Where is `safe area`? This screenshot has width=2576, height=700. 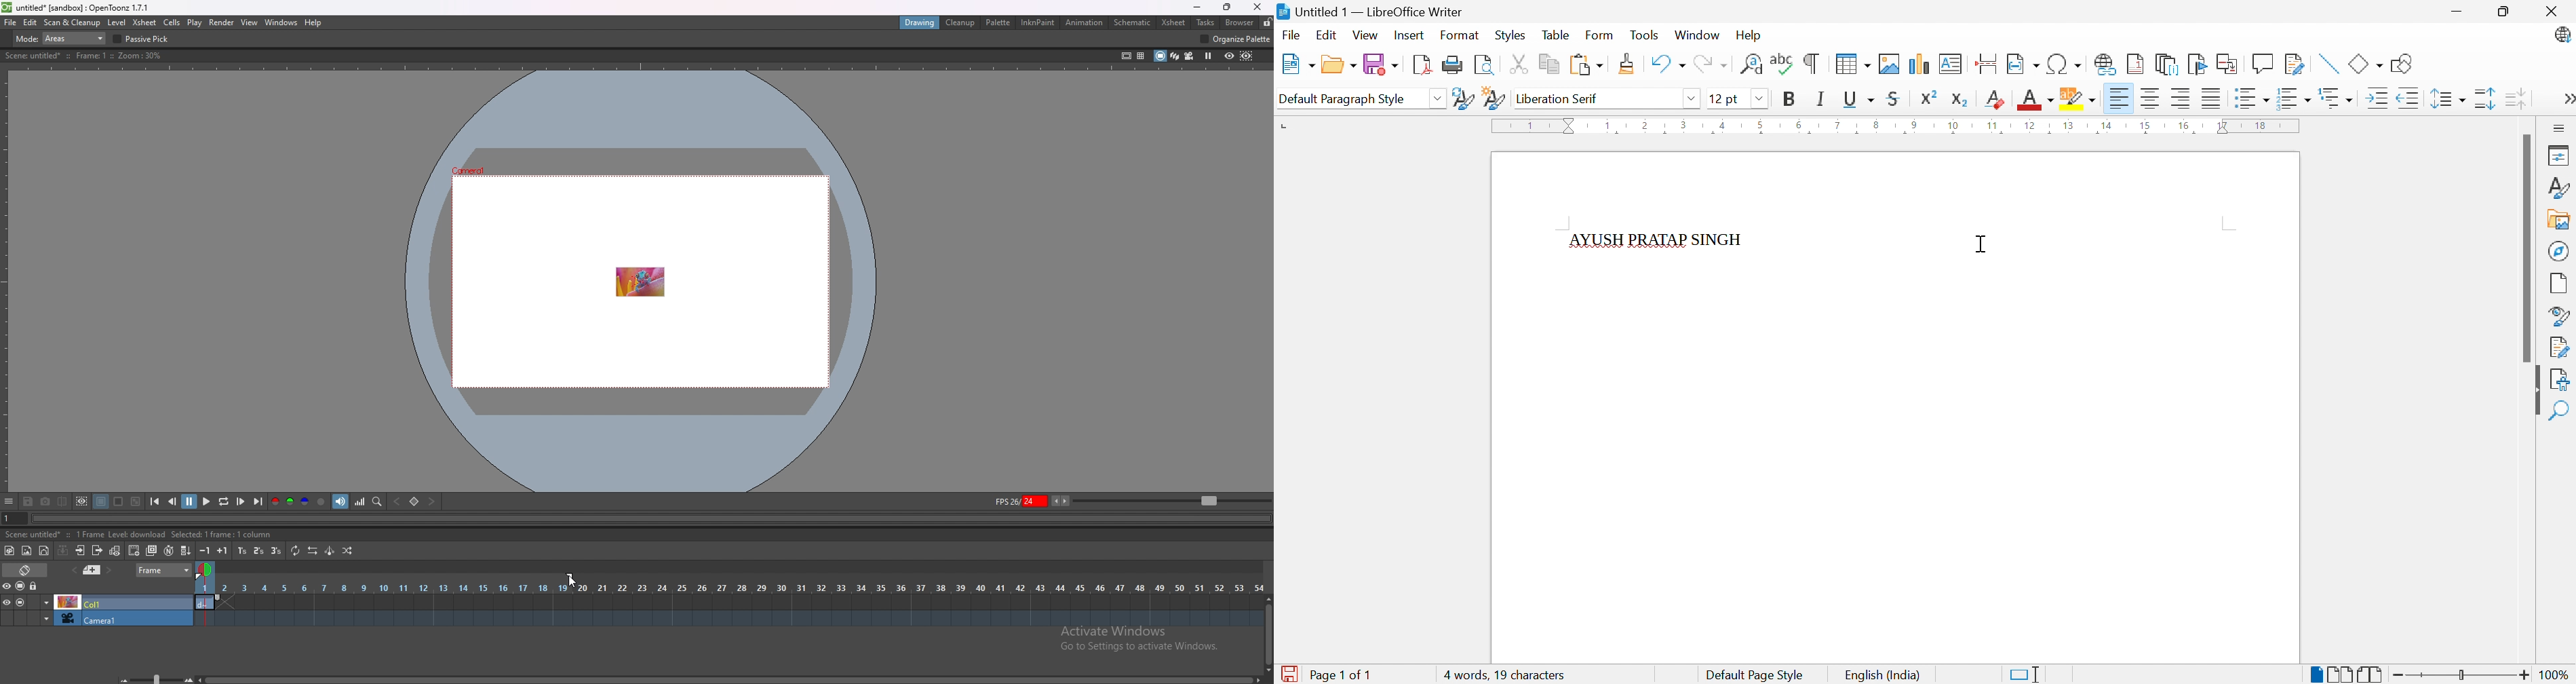 safe area is located at coordinates (1128, 56).